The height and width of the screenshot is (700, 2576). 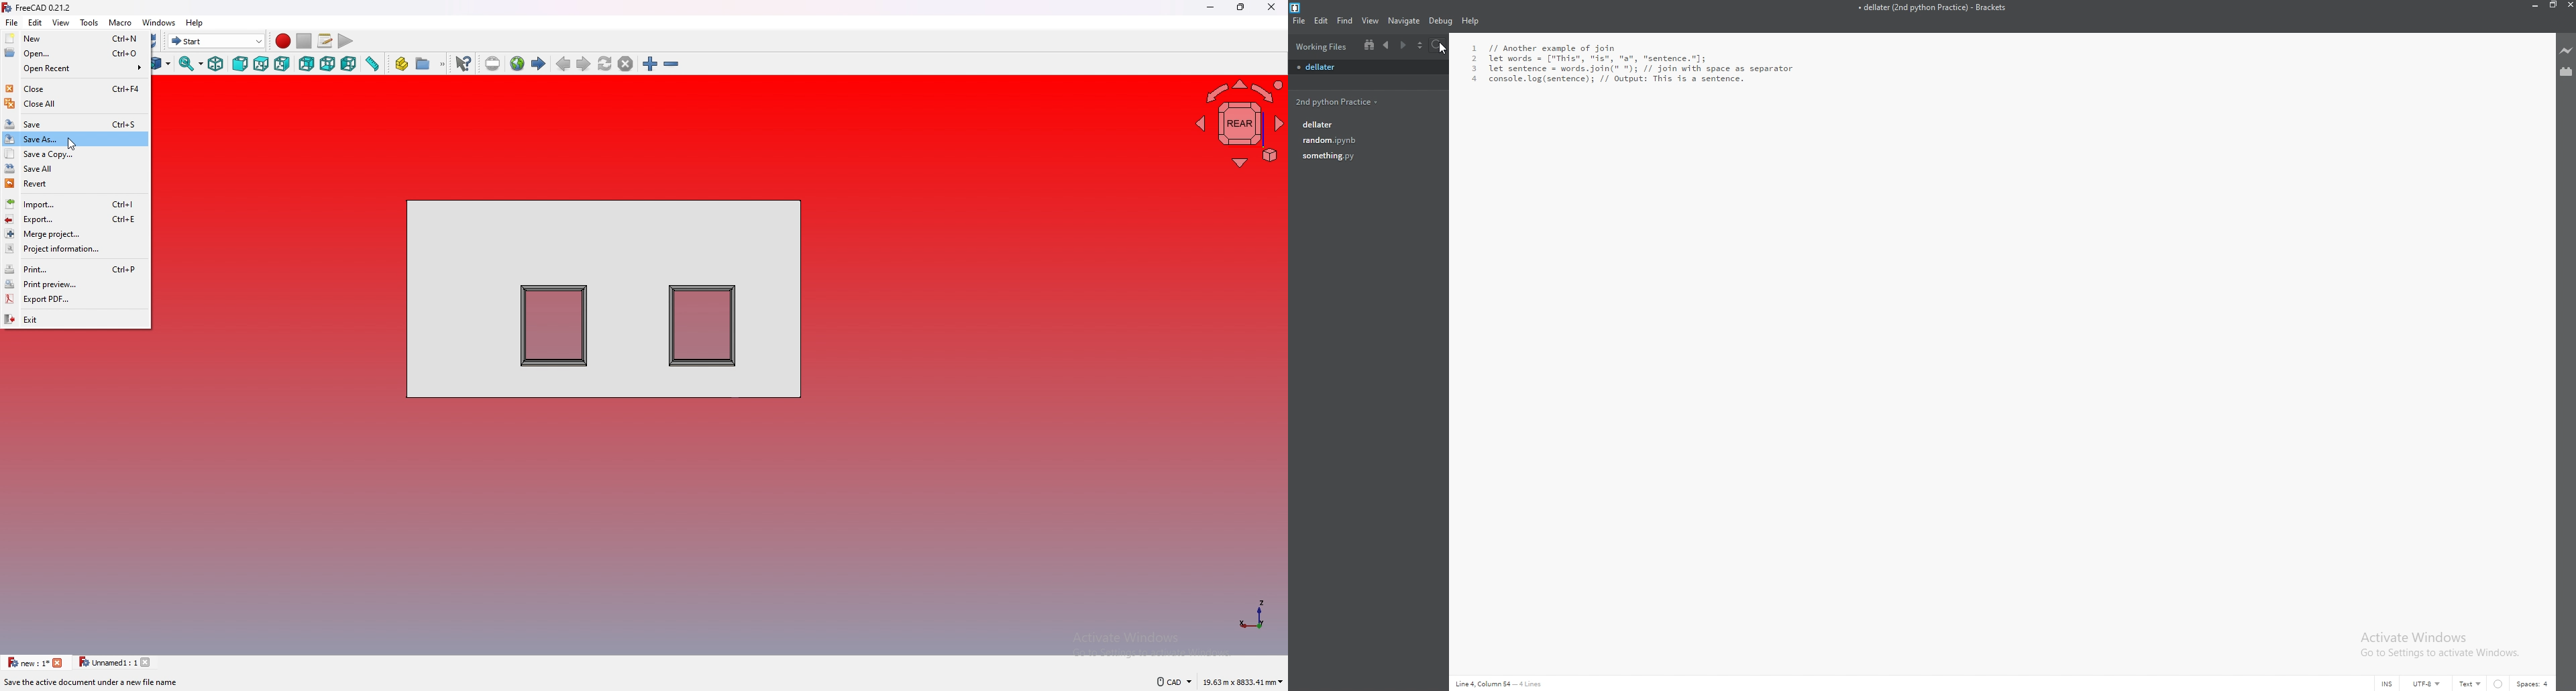 What do you see at coordinates (539, 64) in the screenshot?
I see `first page` at bounding box center [539, 64].